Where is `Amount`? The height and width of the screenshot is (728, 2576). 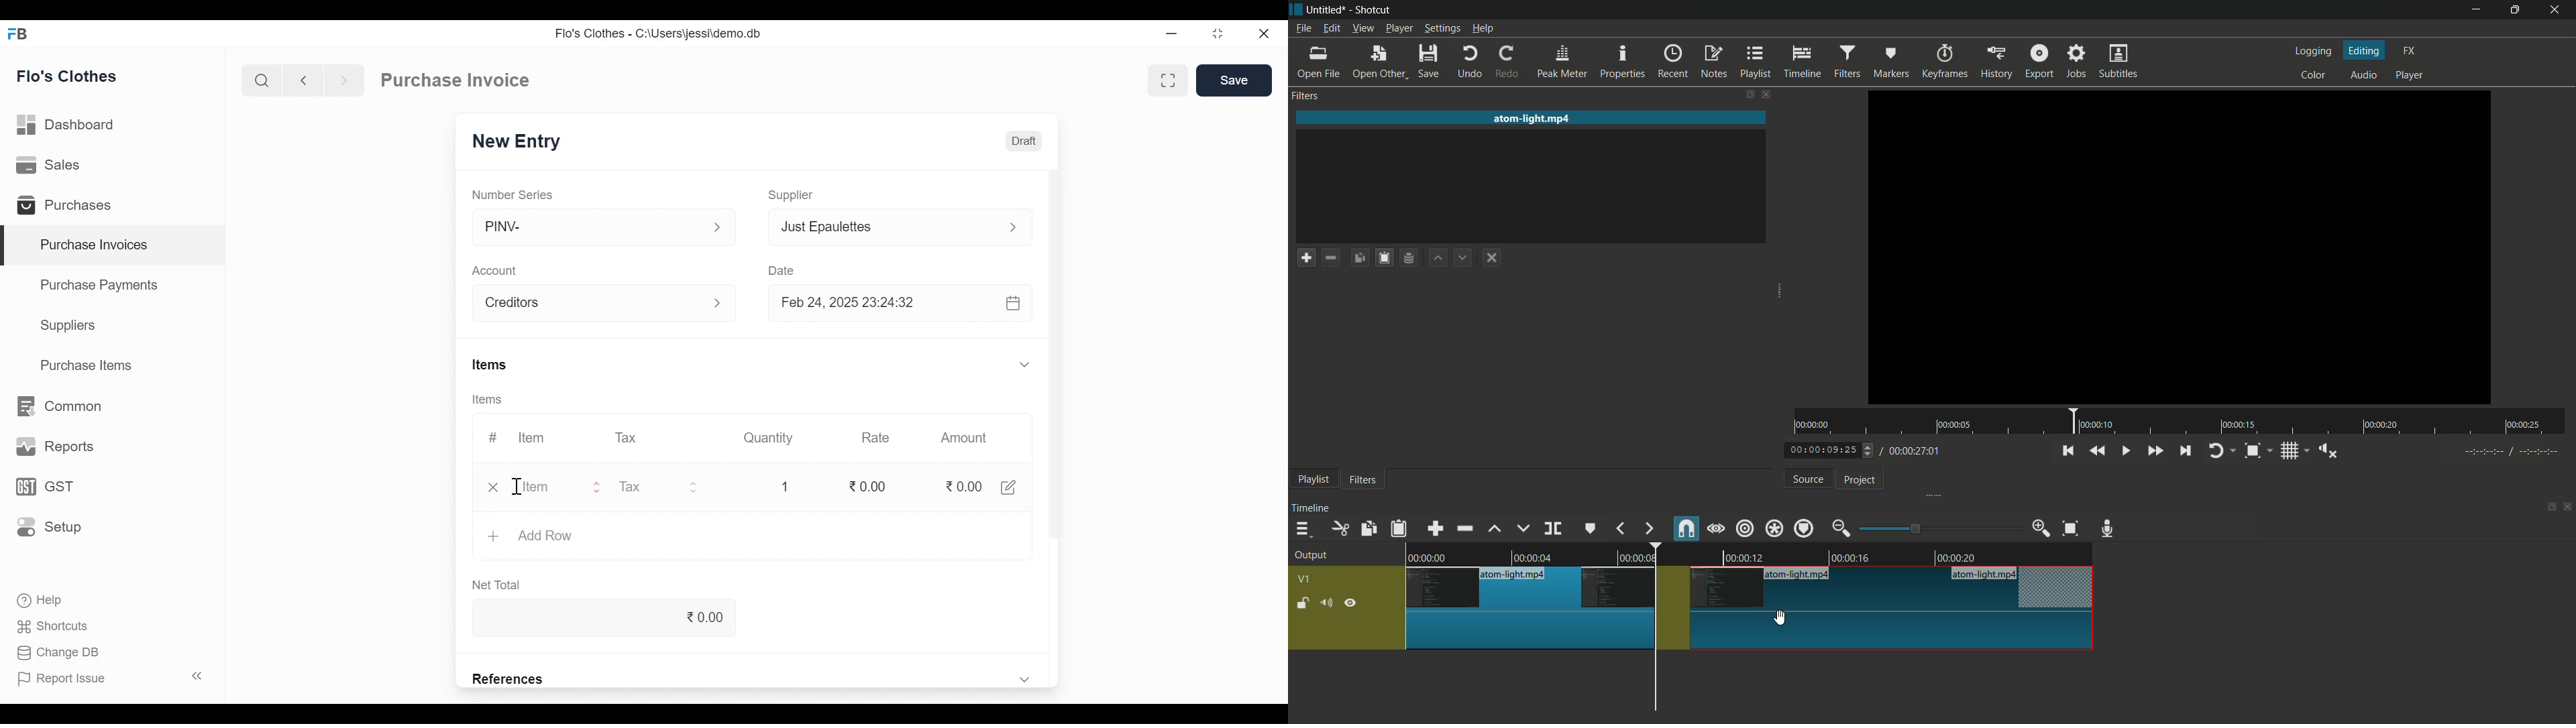
Amount is located at coordinates (964, 438).